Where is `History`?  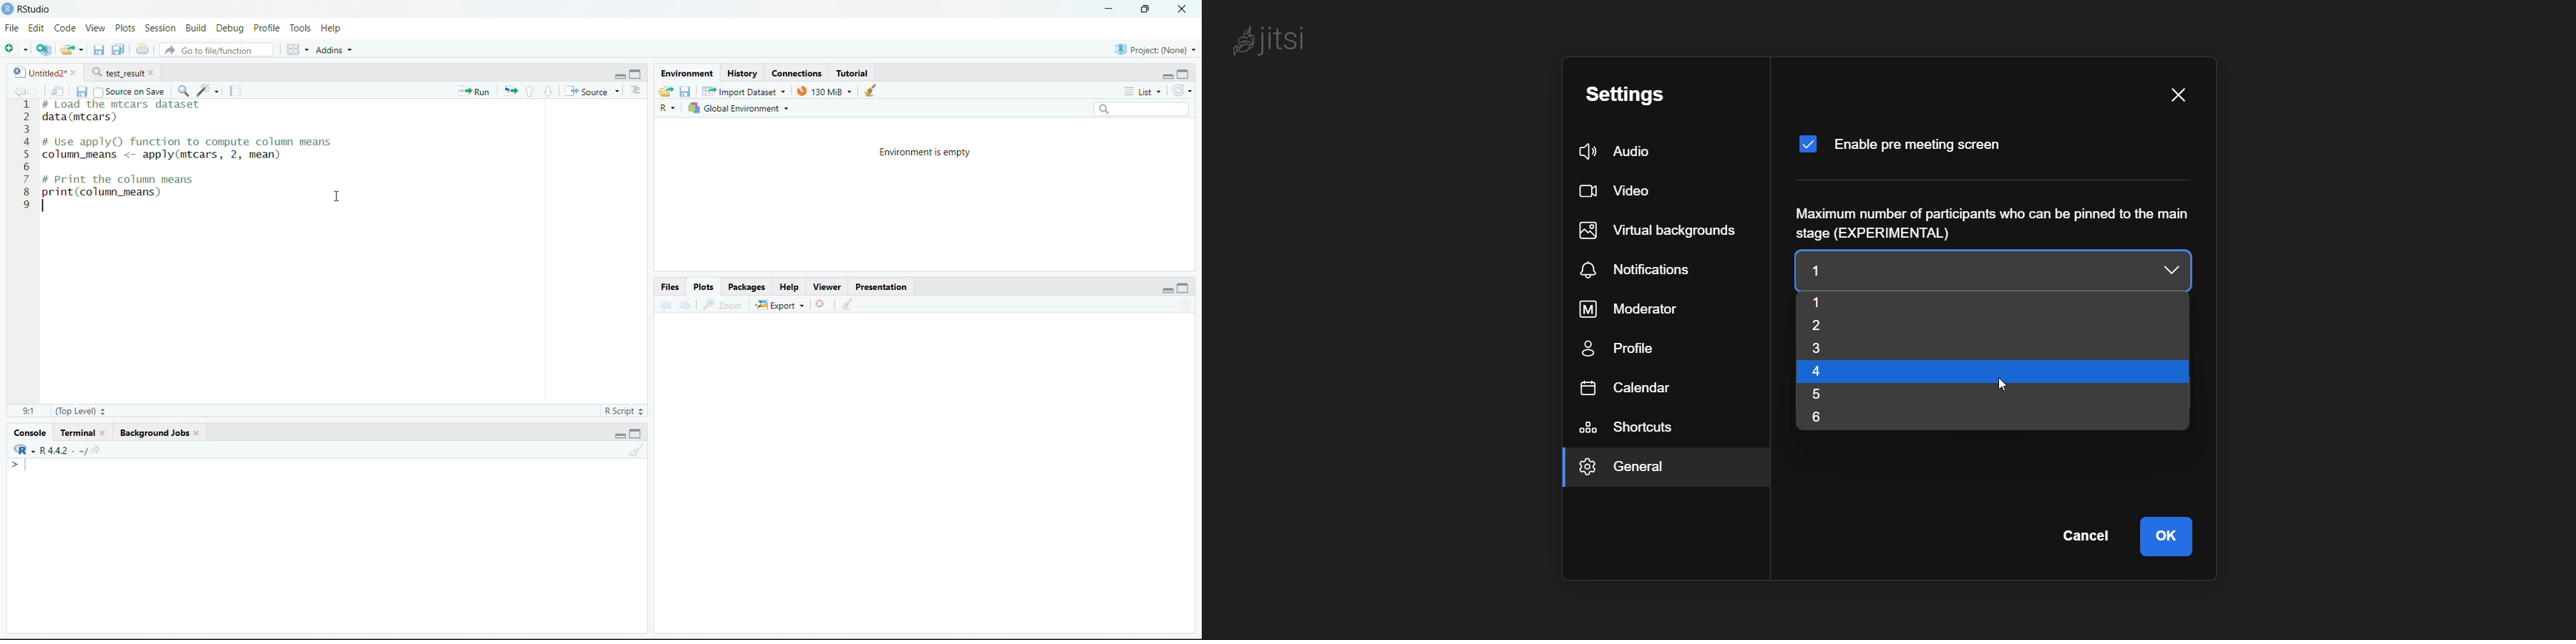 History is located at coordinates (743, 72).